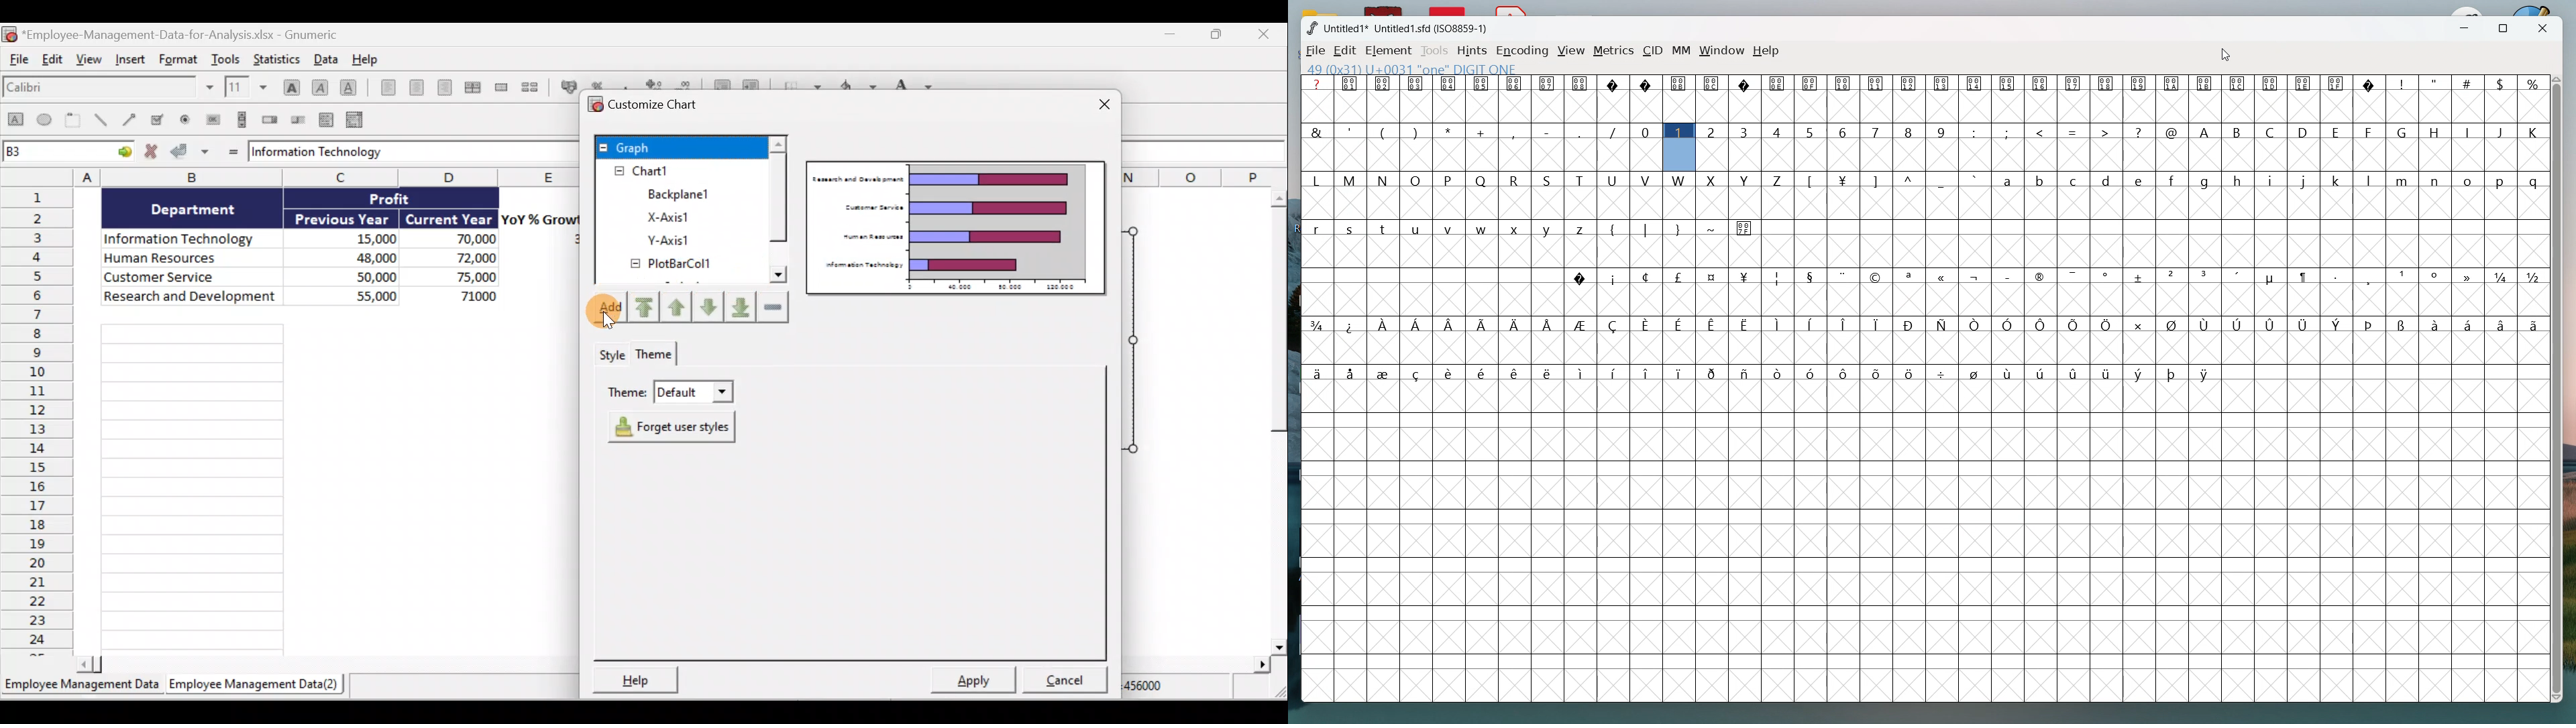  Describe the element at coordinates (2075, 180) in the screenshot. I see `c` at that location.